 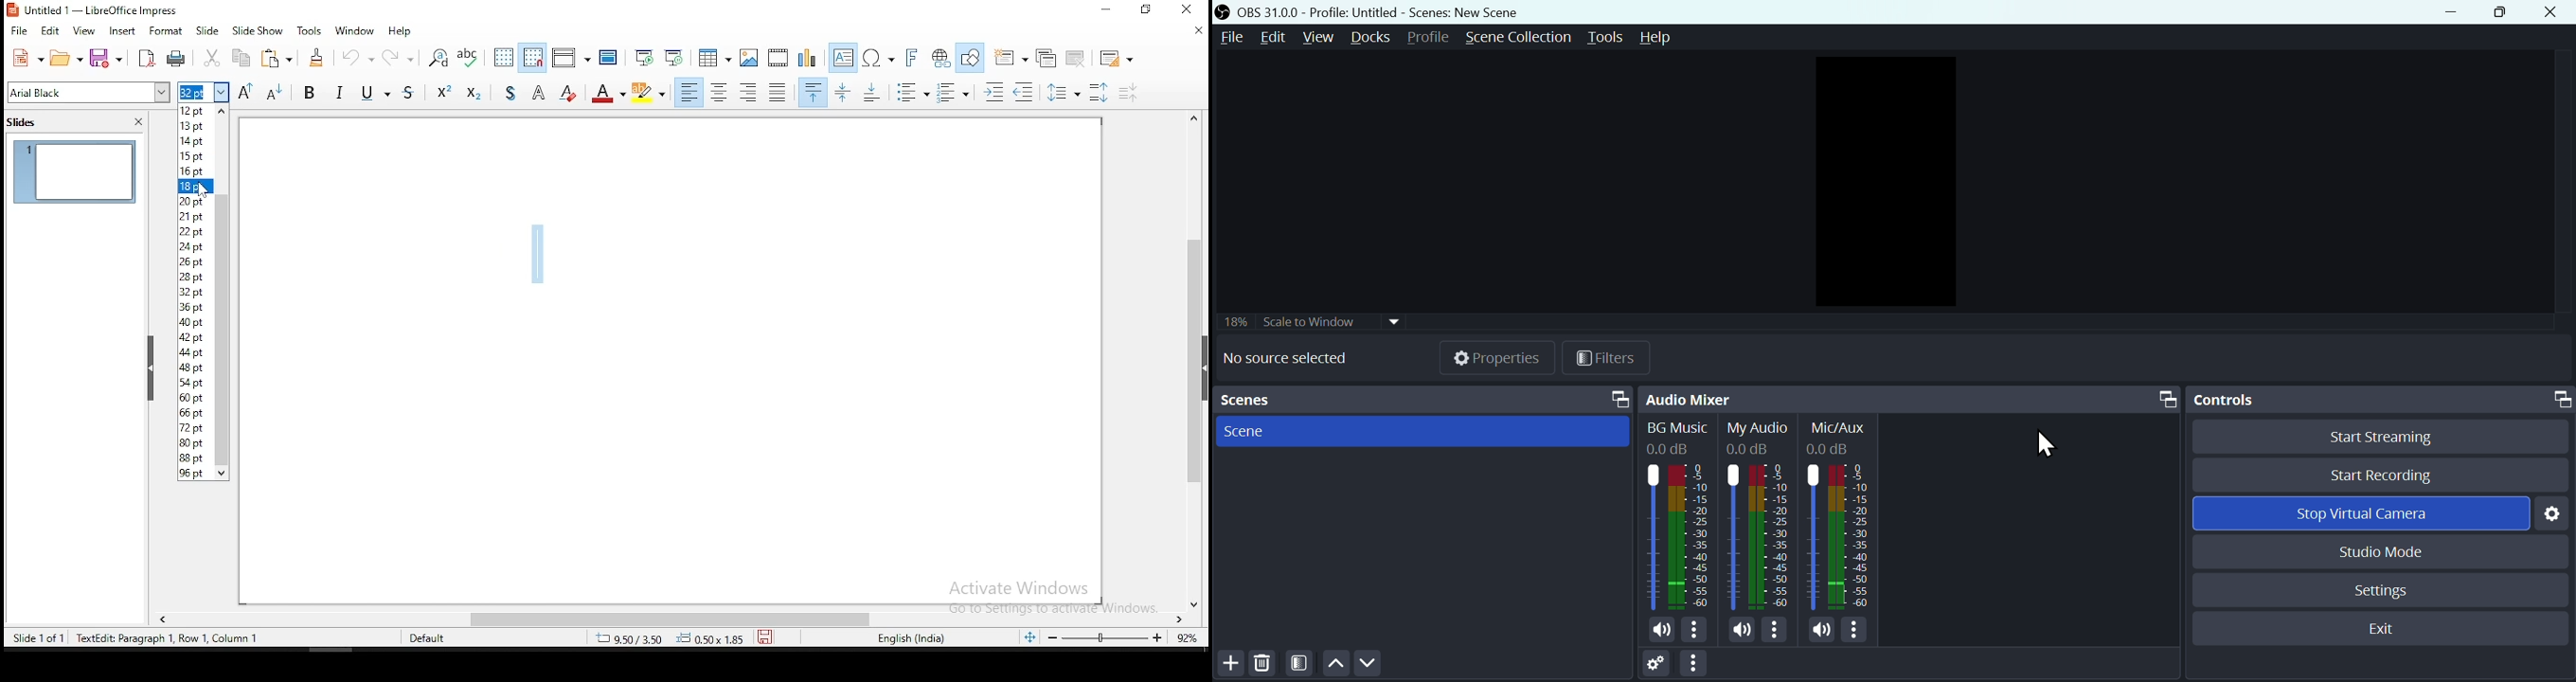 I want to click on 26, so click(x=195, y=261).